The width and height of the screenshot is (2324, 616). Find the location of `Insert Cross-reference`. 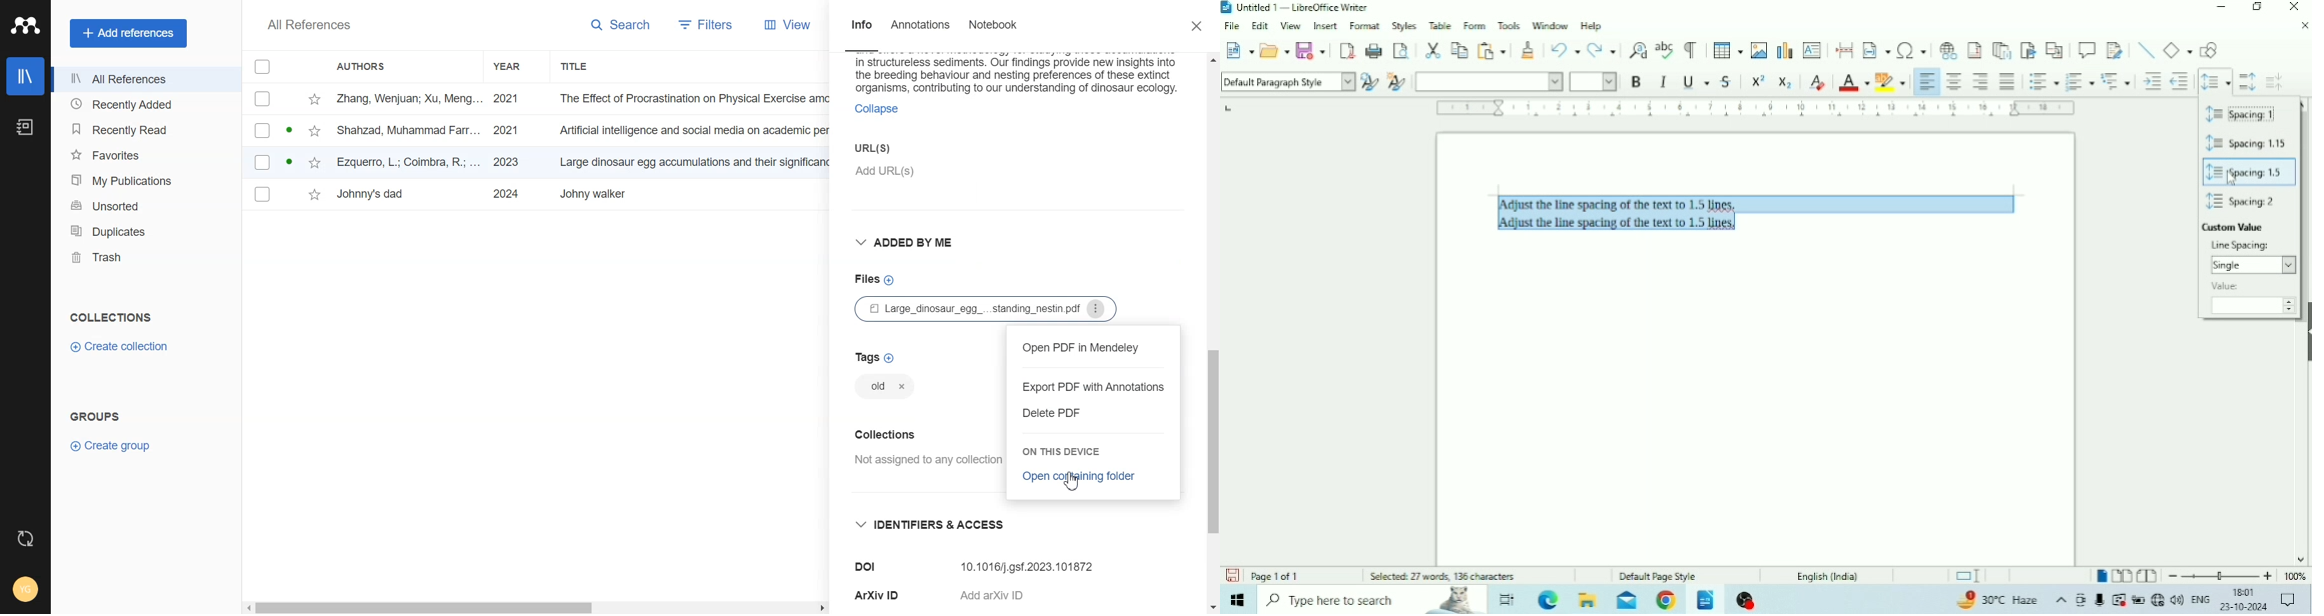

Insert Cross-reference is located at coordinates (2054, 49).